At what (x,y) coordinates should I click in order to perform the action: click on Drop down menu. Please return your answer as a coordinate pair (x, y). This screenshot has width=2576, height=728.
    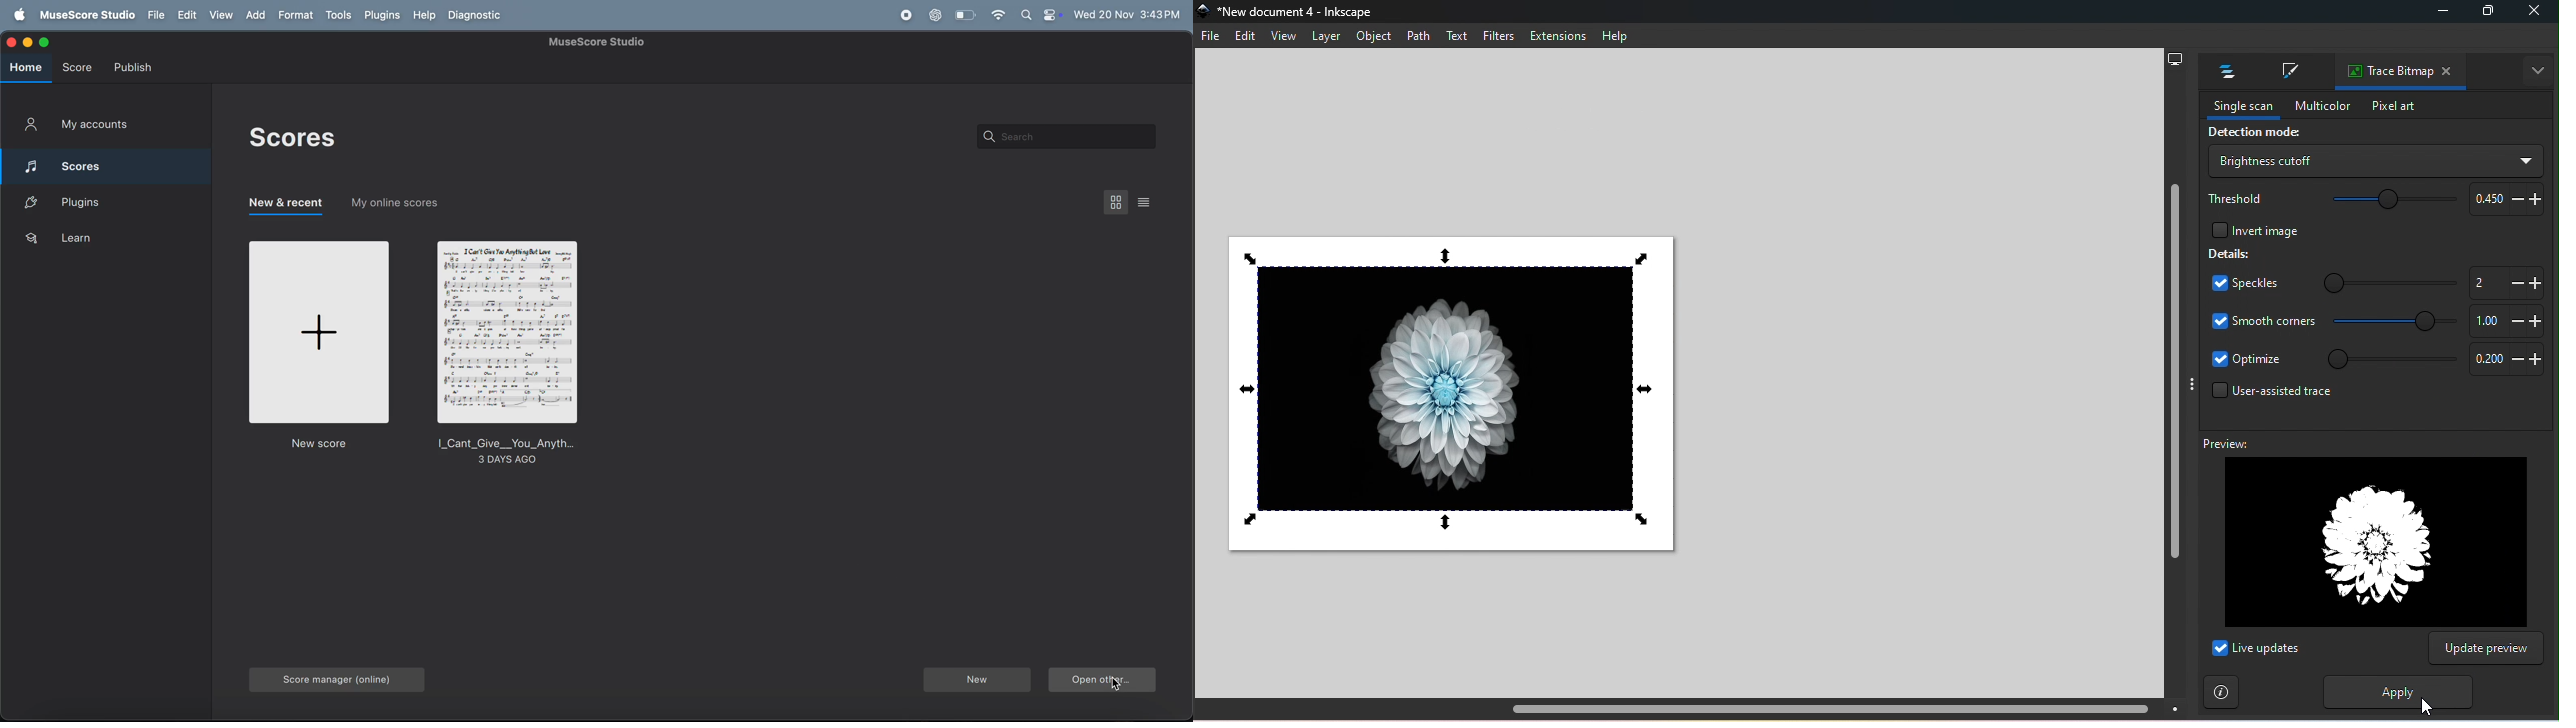
    Looking at the image, I should click on (2374, 161).